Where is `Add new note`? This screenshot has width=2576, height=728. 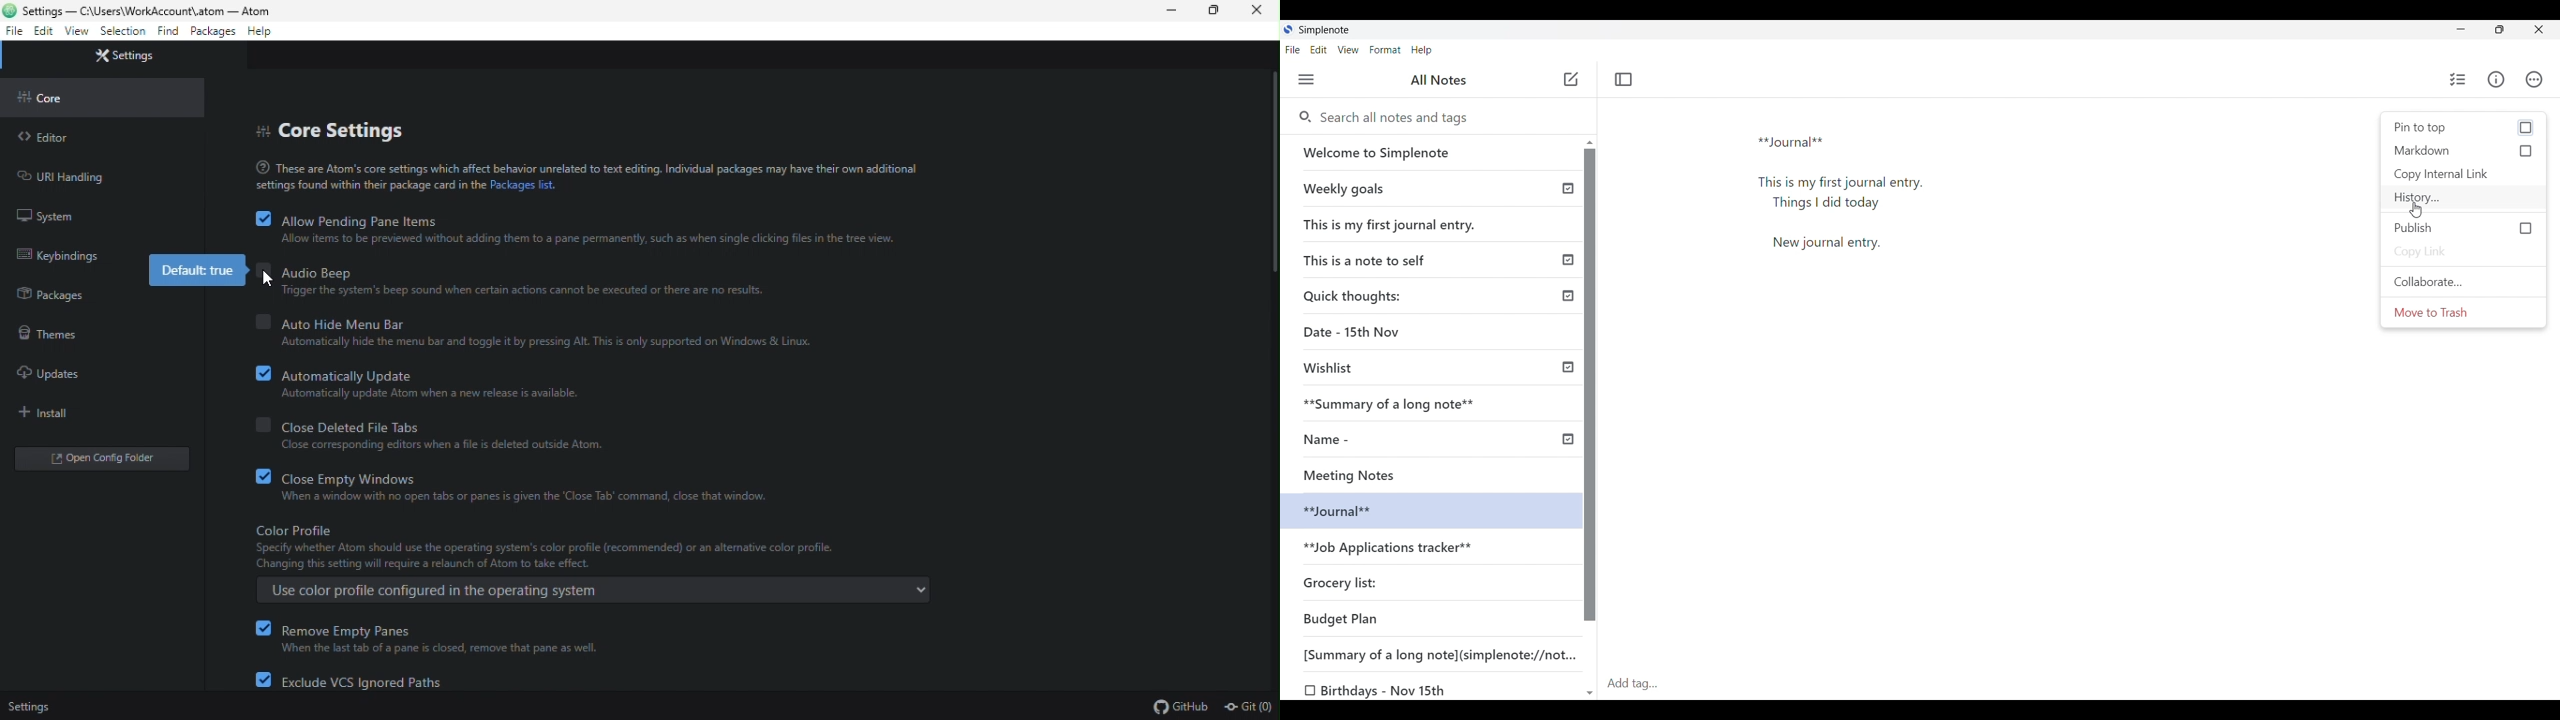
Add new note is located at coordinates (1571, 79).